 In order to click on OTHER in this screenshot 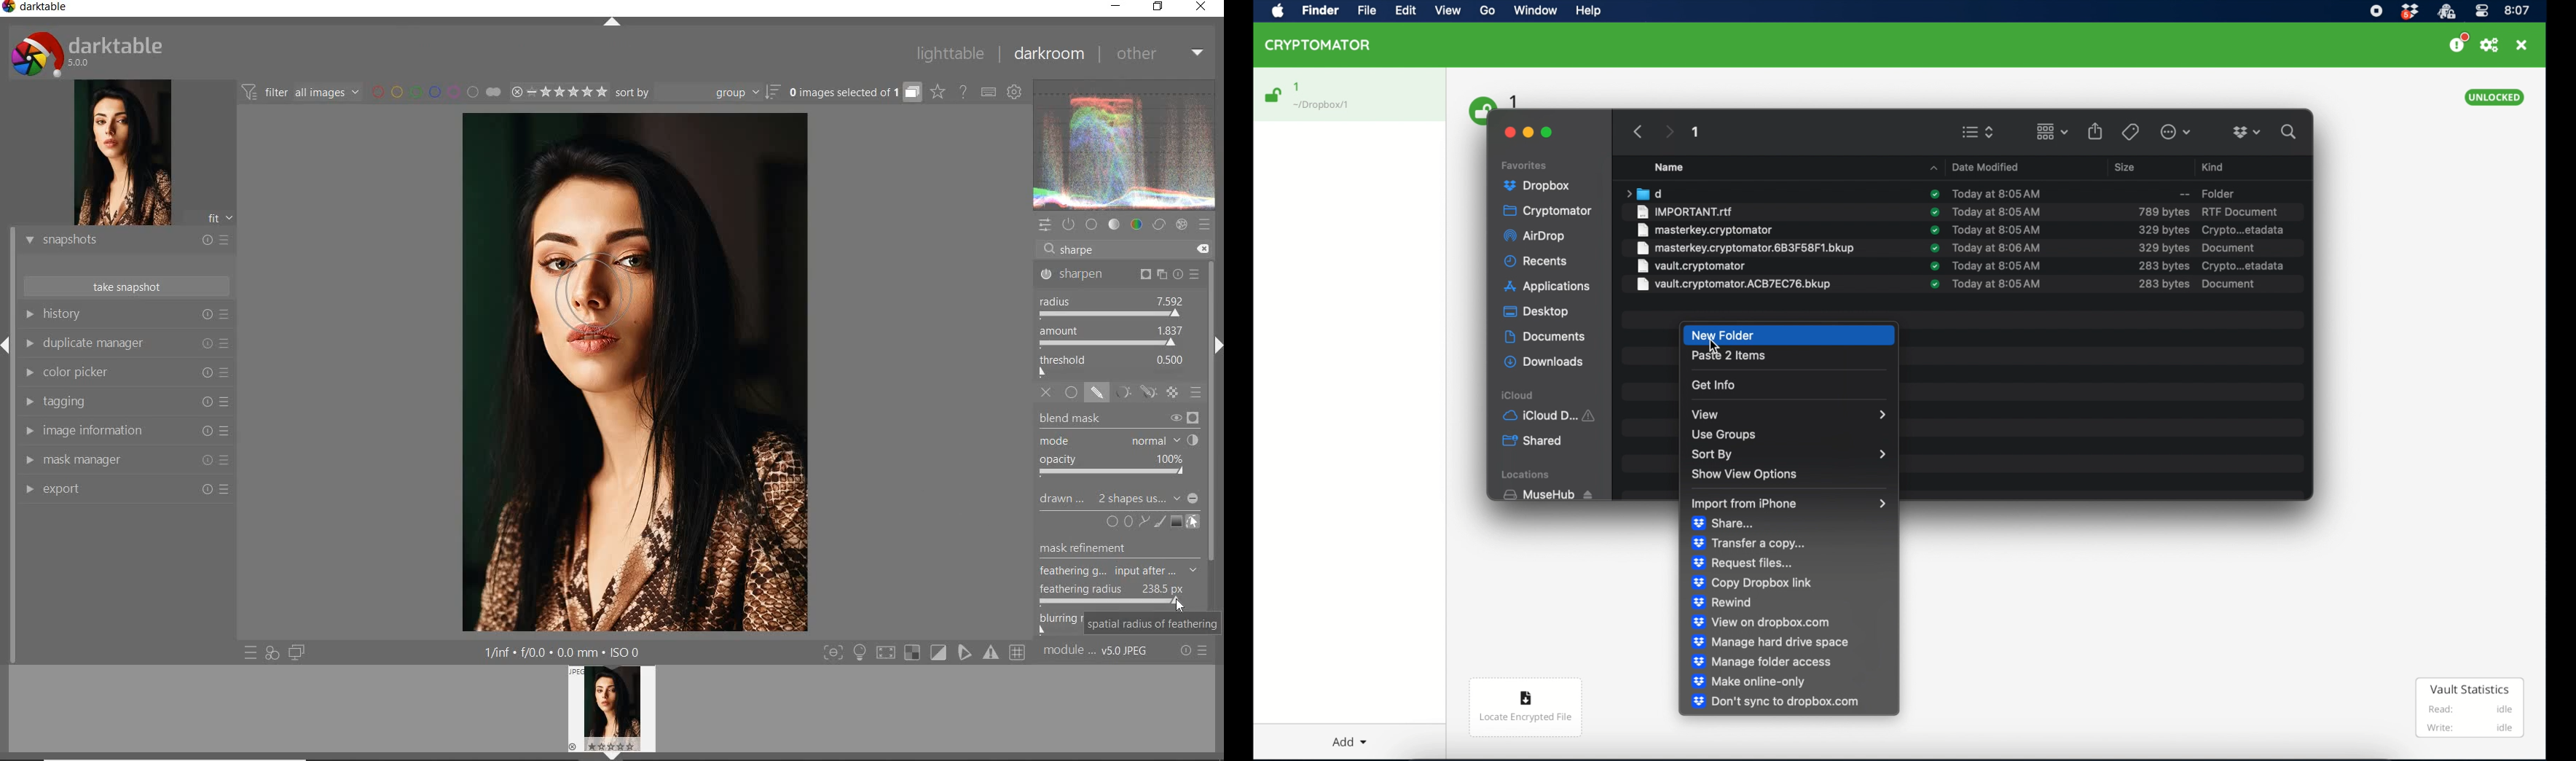, I will do `click(1158, 55)`.